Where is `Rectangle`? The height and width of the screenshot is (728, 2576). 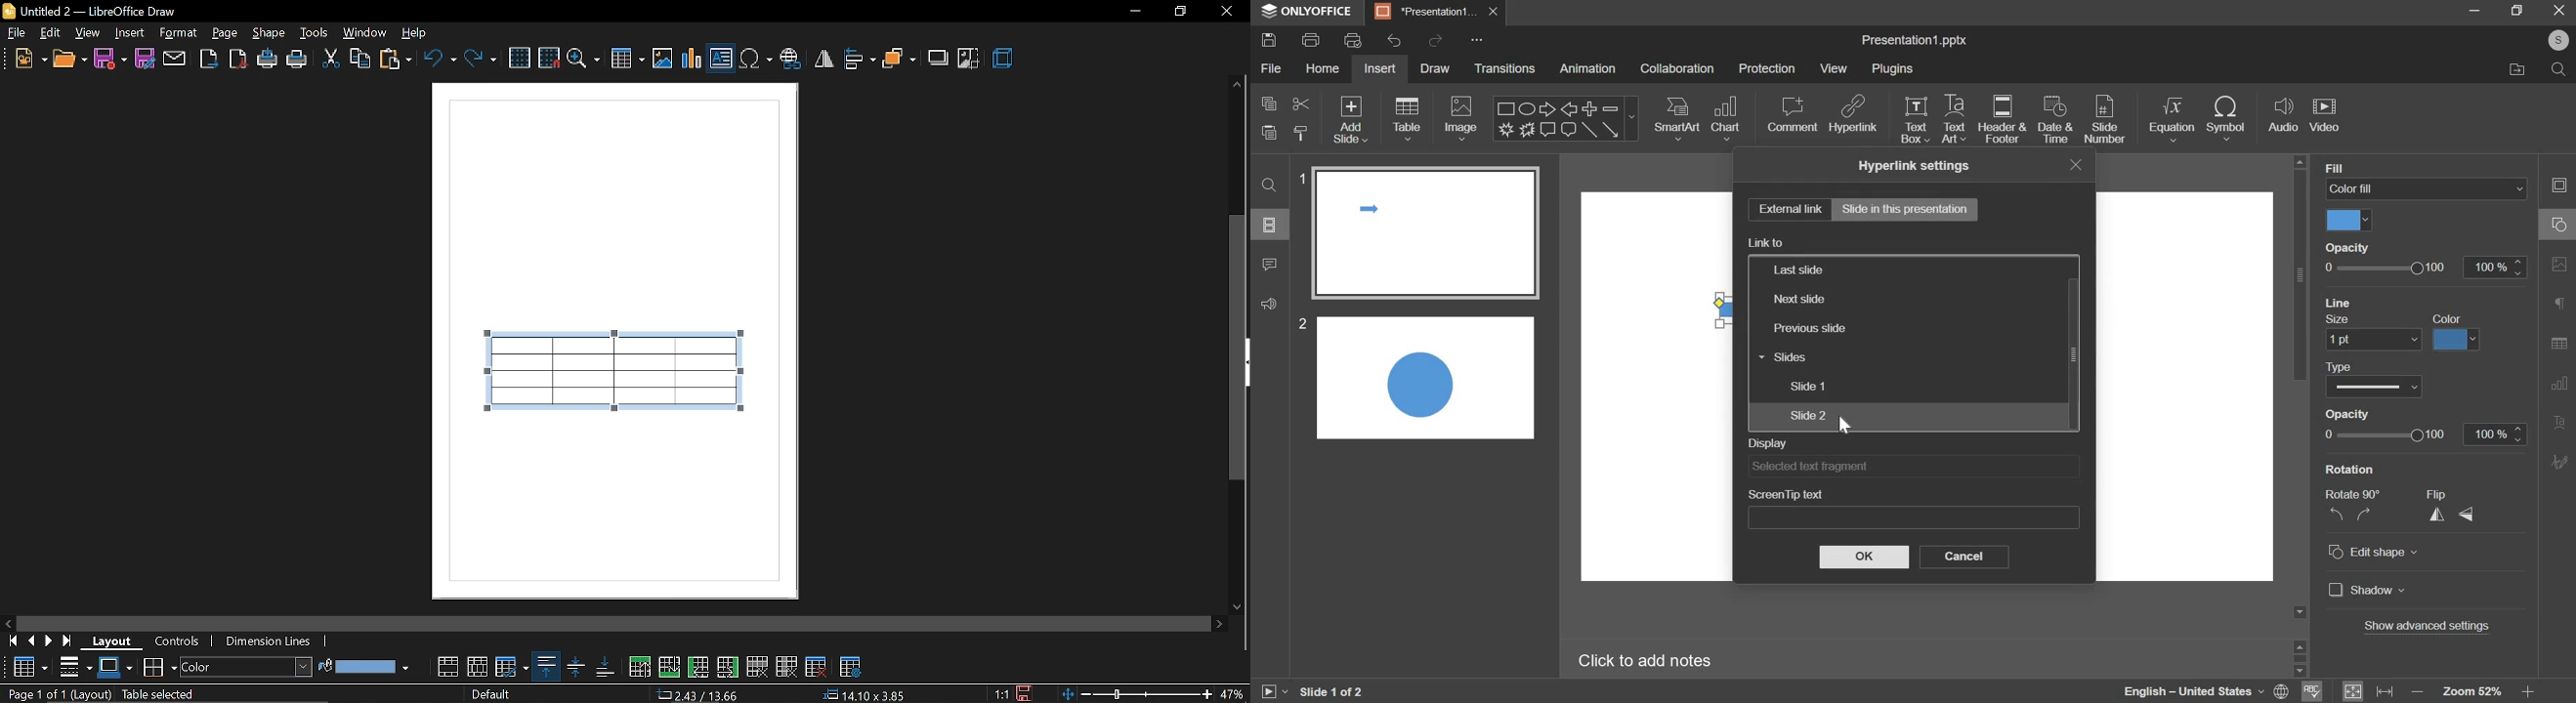
Rectangle is located at coordinates (1506, 108).